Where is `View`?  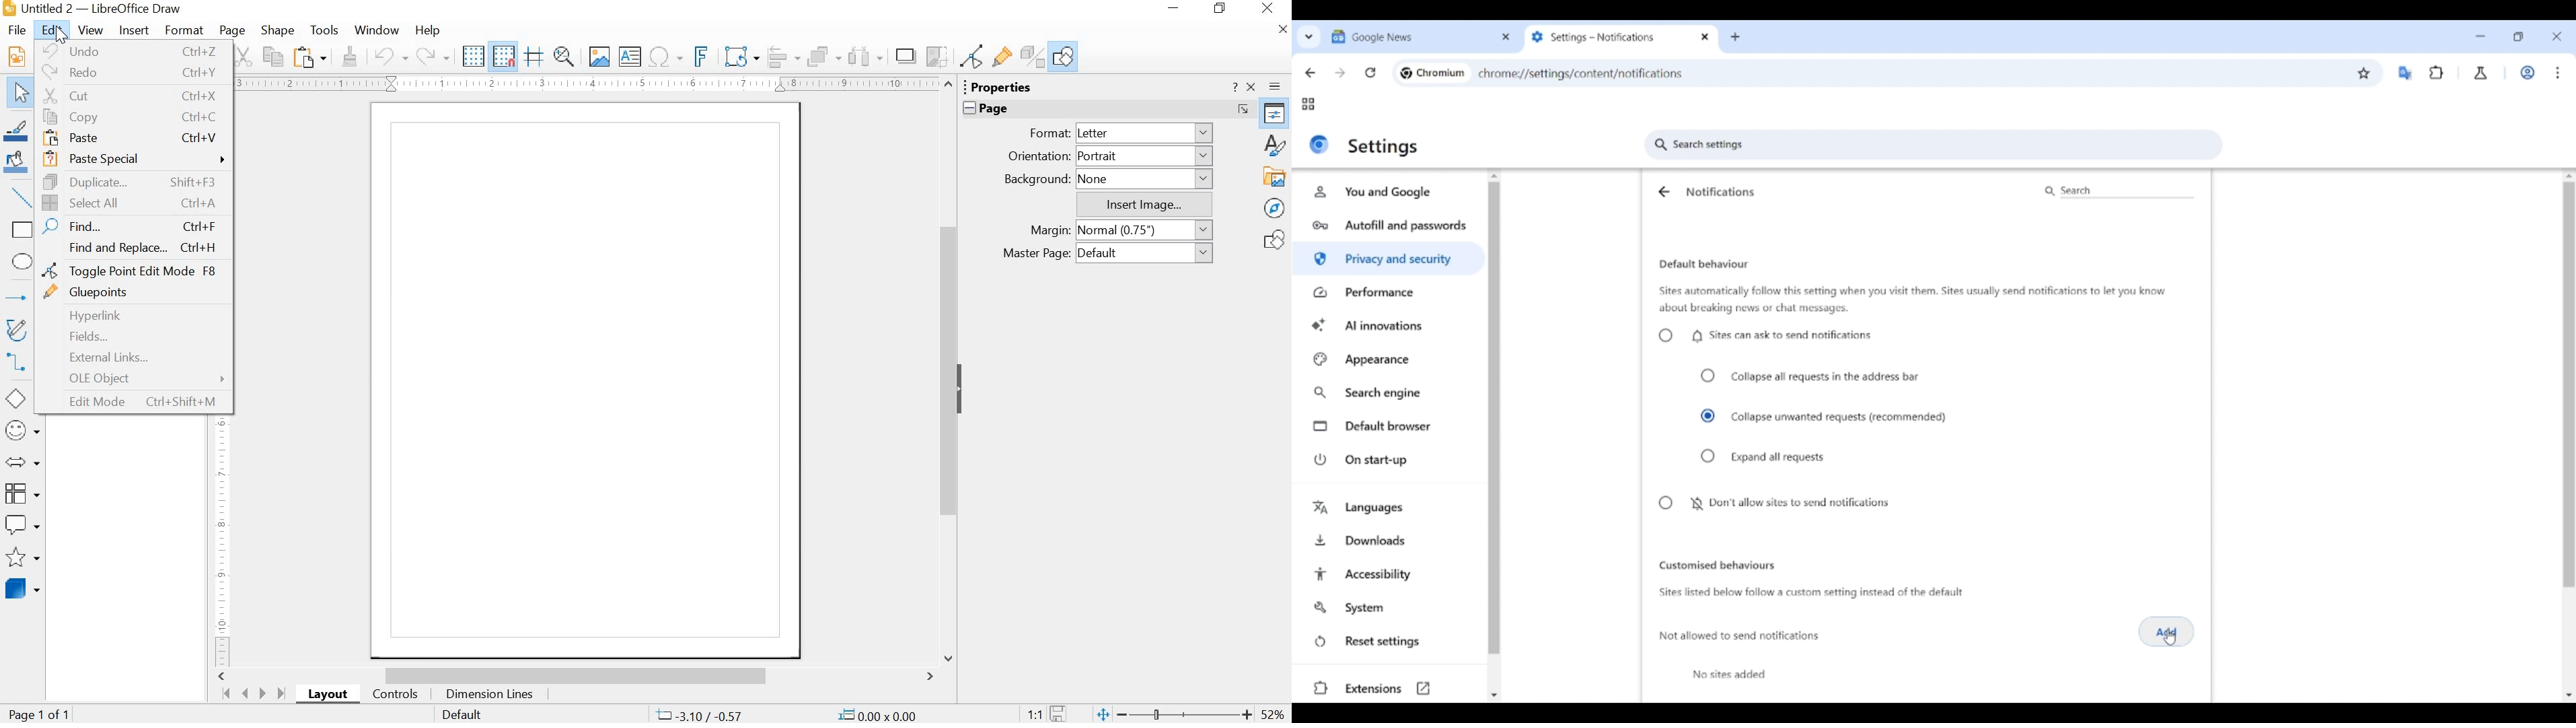 View is located at coordinates (91, 30).